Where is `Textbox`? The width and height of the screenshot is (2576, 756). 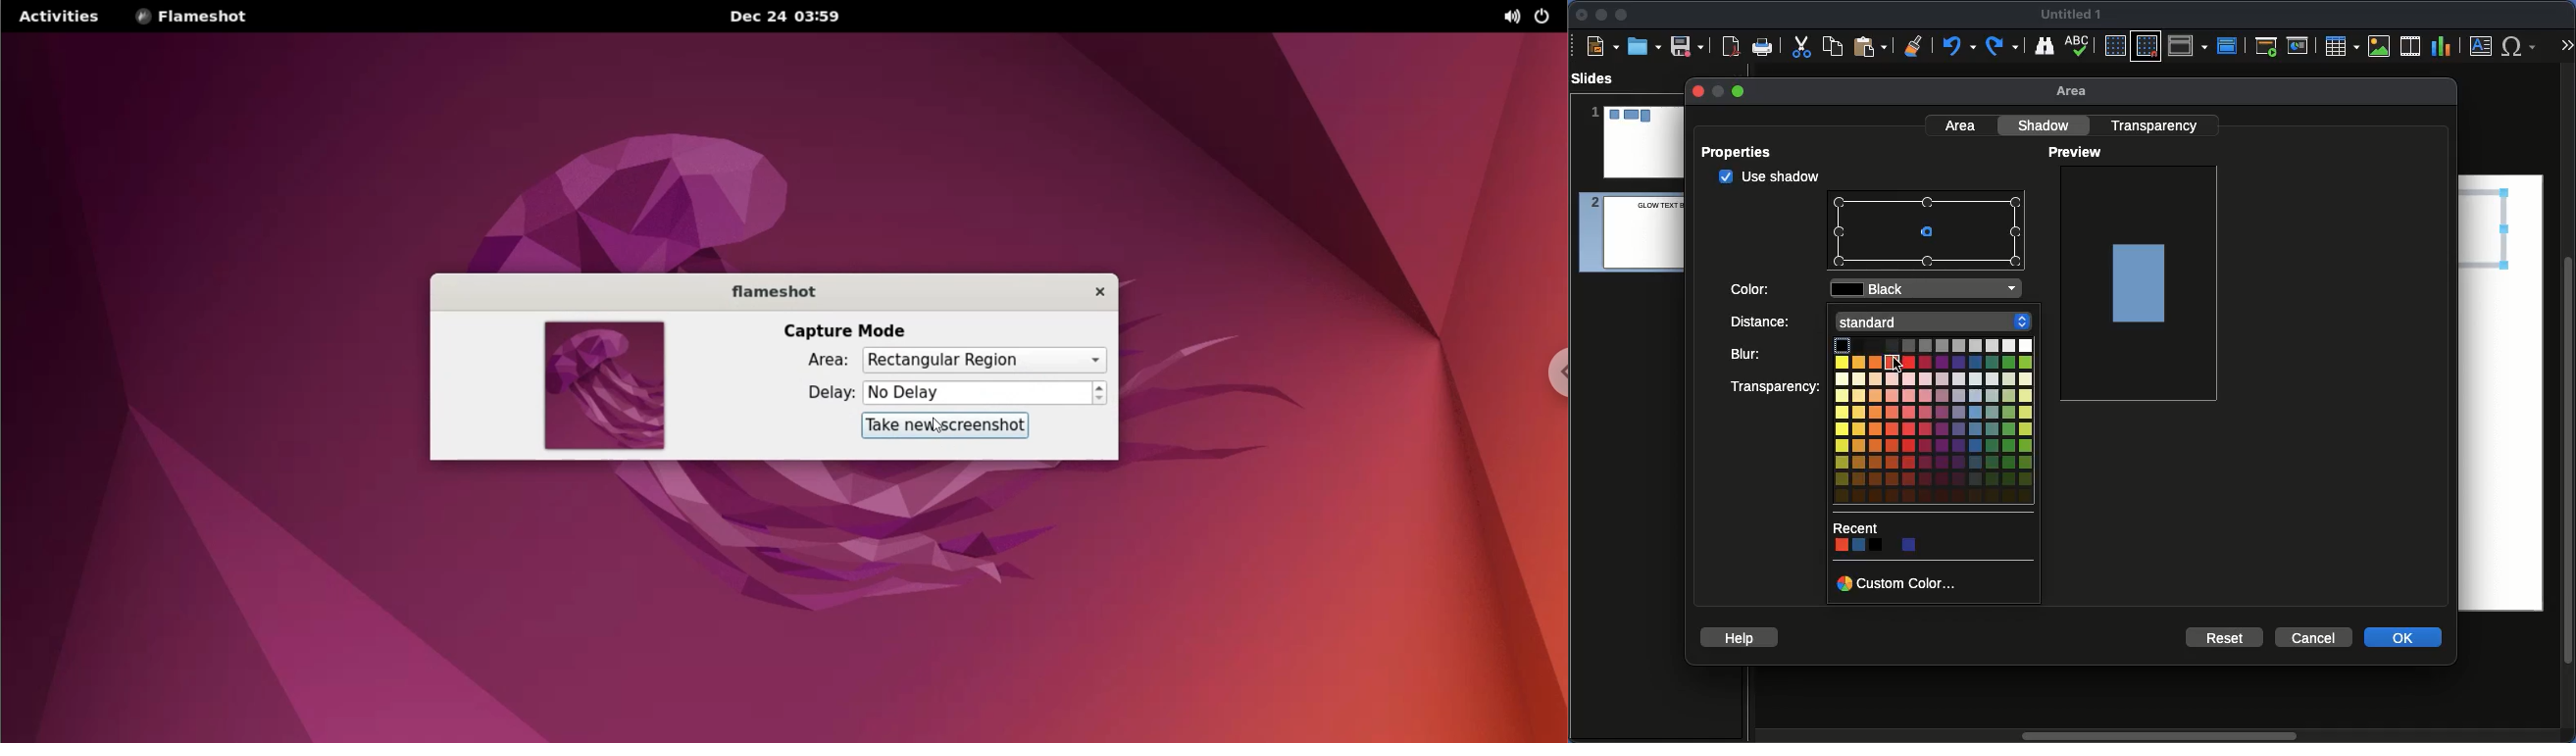 Textbox is located at coordinates (2482, 45).